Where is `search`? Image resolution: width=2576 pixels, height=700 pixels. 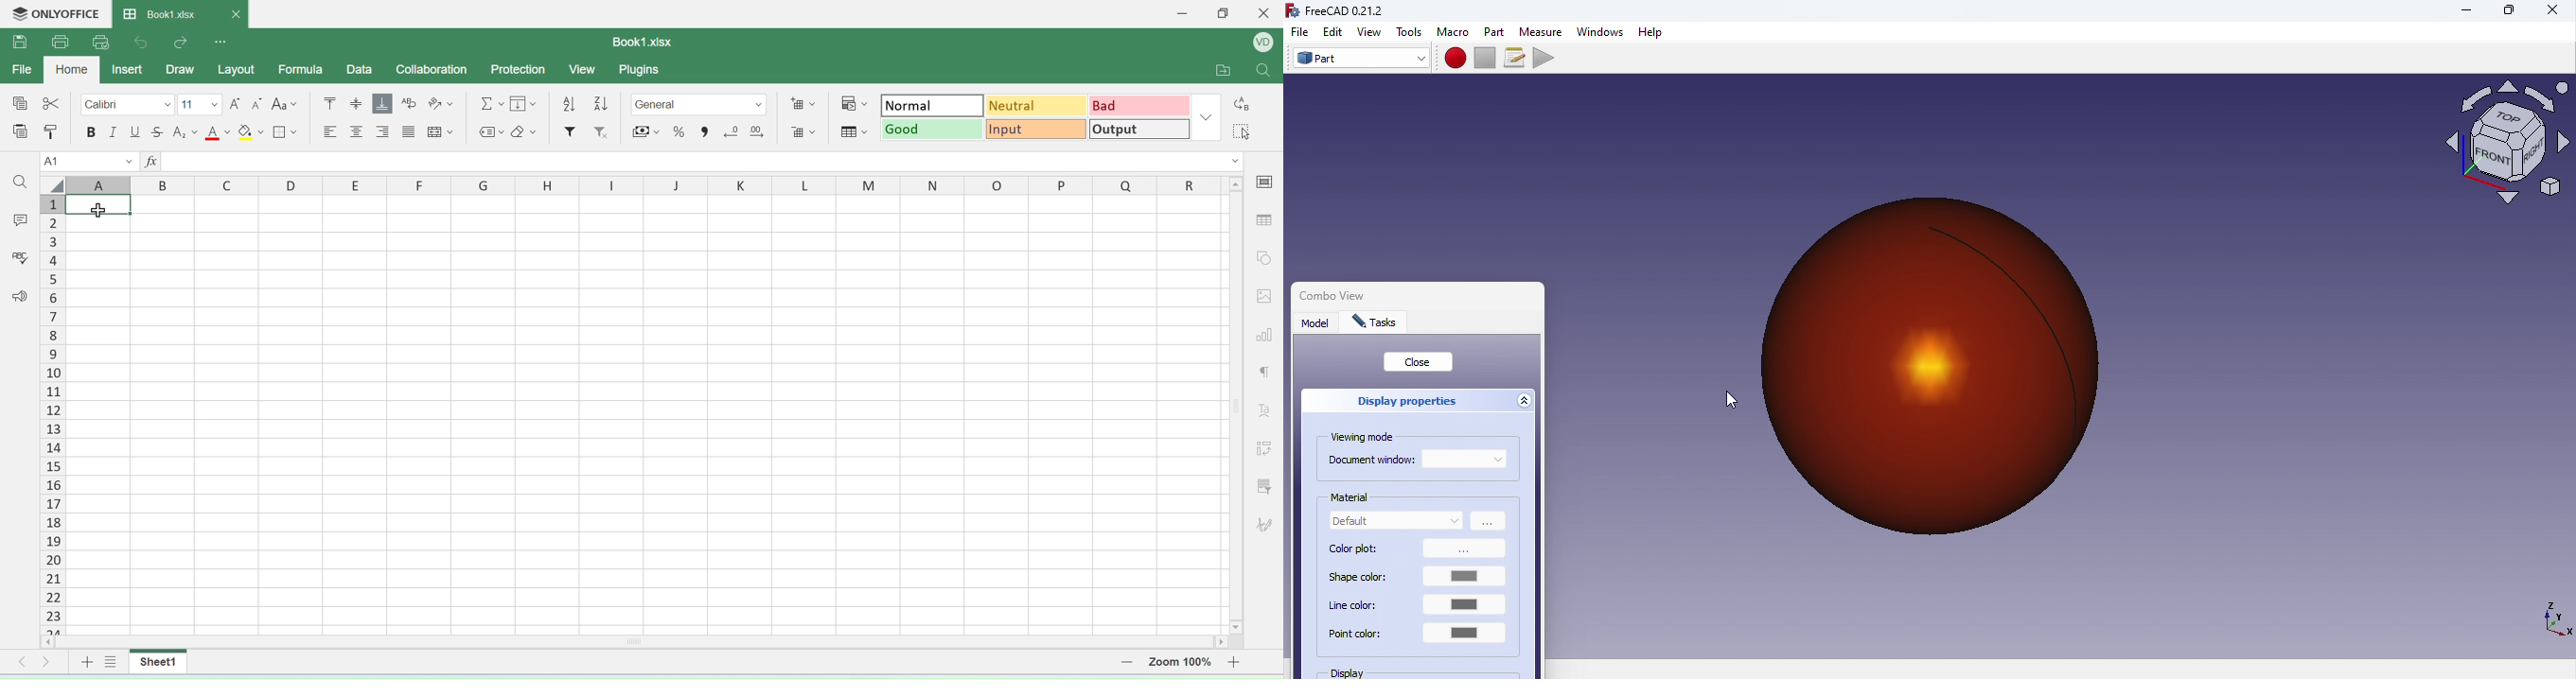 search is located at coordinates (21, 183).